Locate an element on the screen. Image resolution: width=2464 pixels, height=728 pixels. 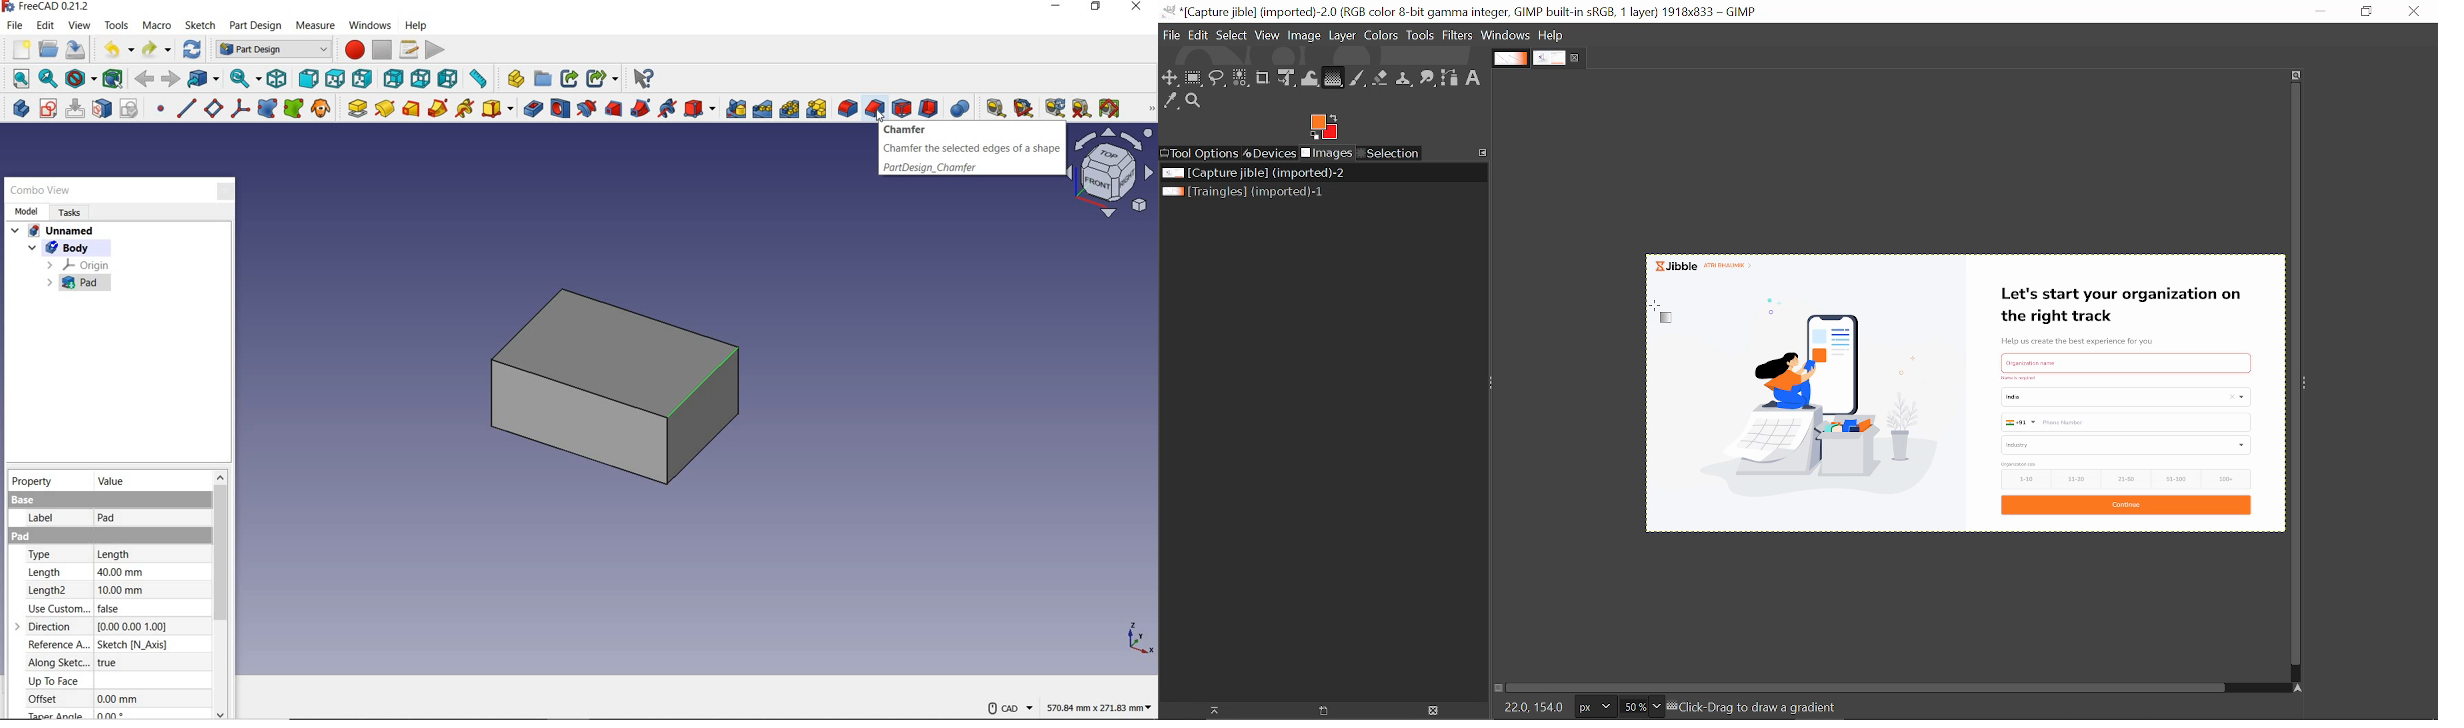
what's this? is located at coordinates (644, 78).